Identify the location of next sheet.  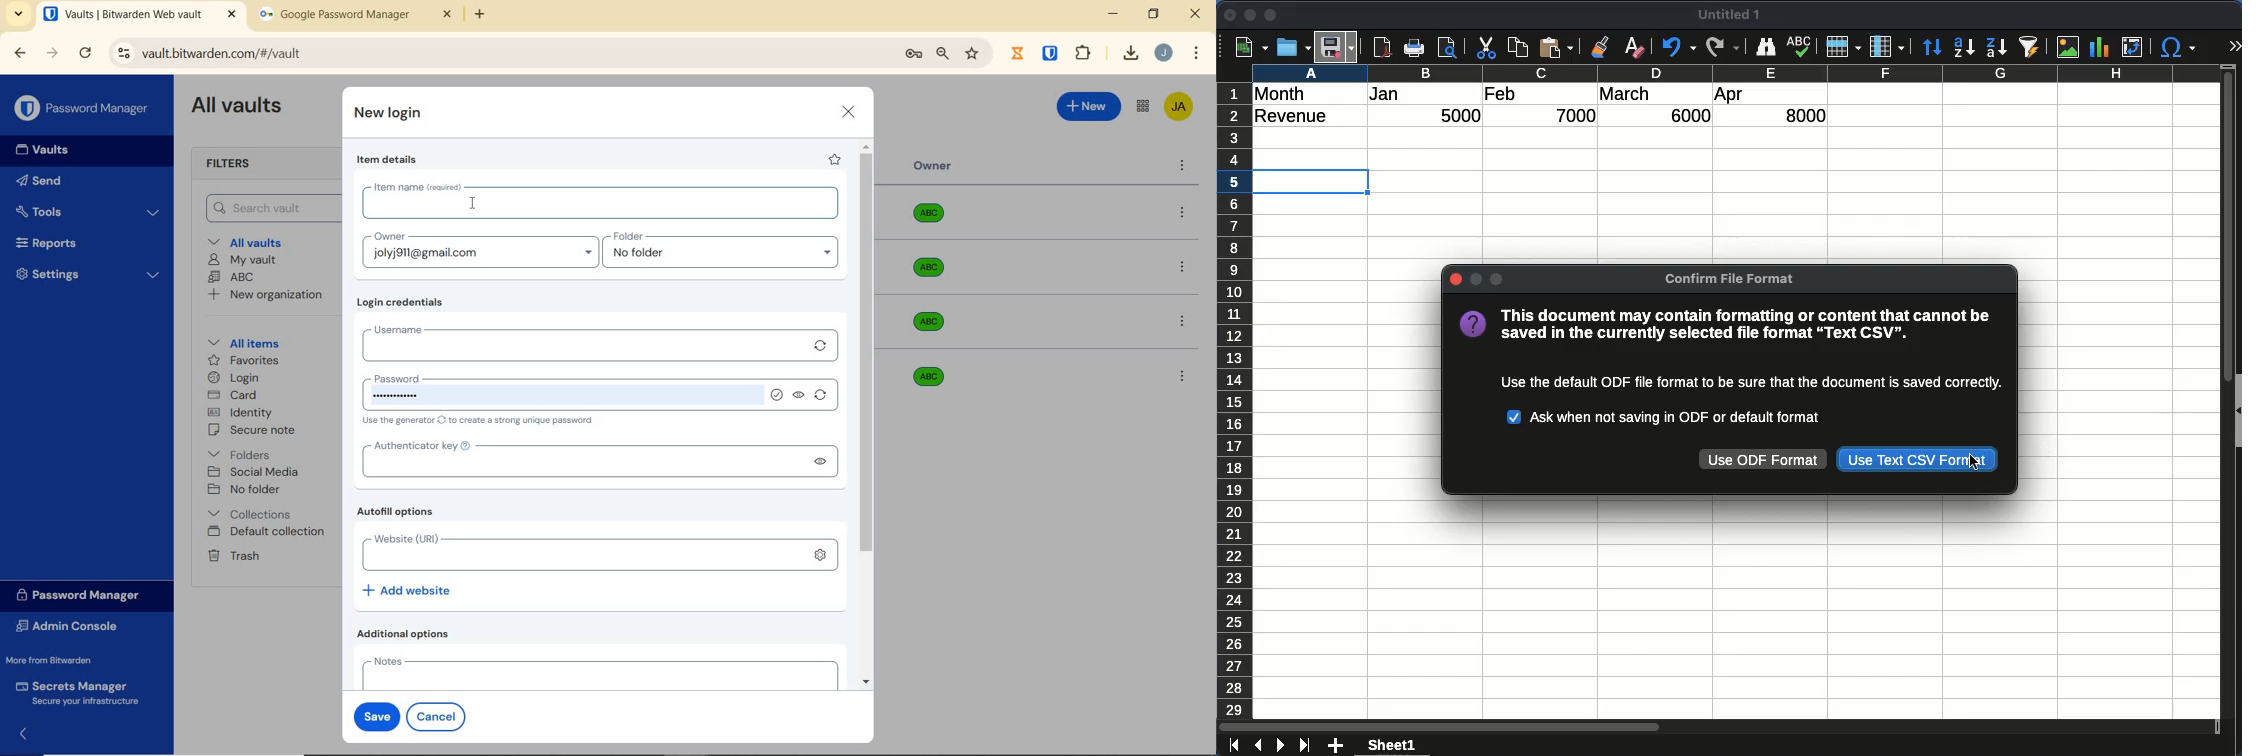
(1279, 746).